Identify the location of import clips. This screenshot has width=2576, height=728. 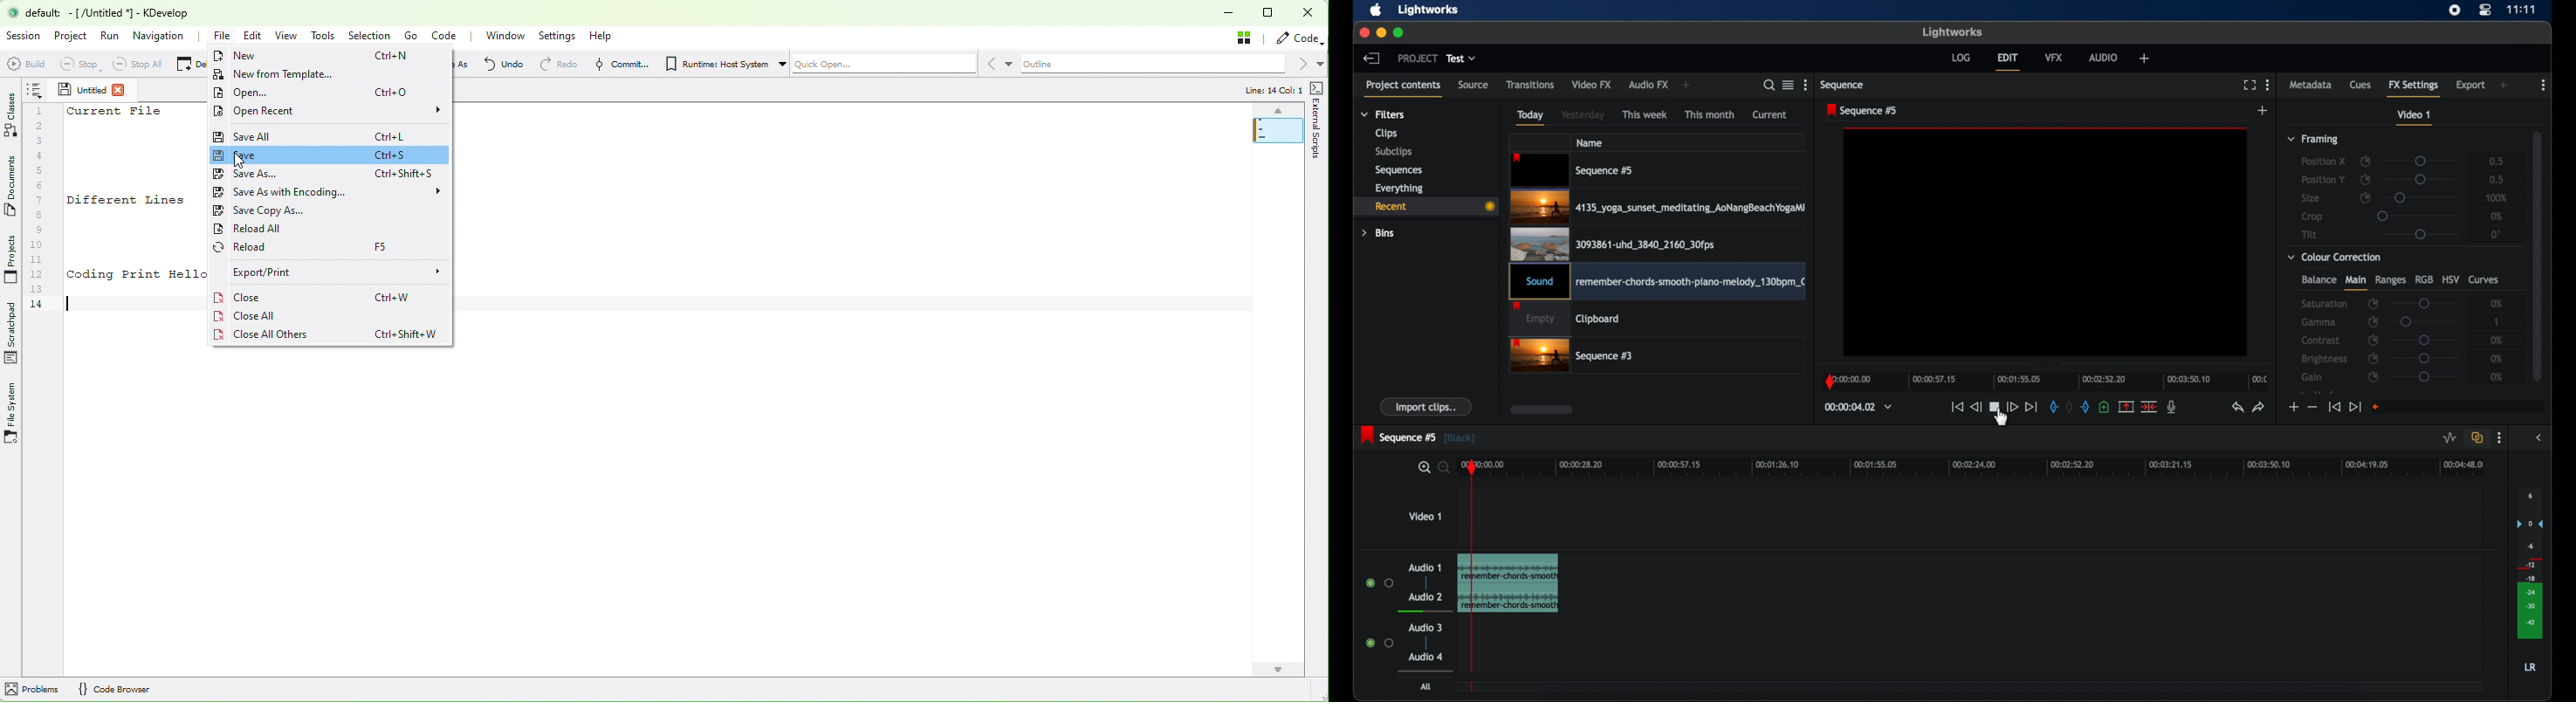
(1426, 406).